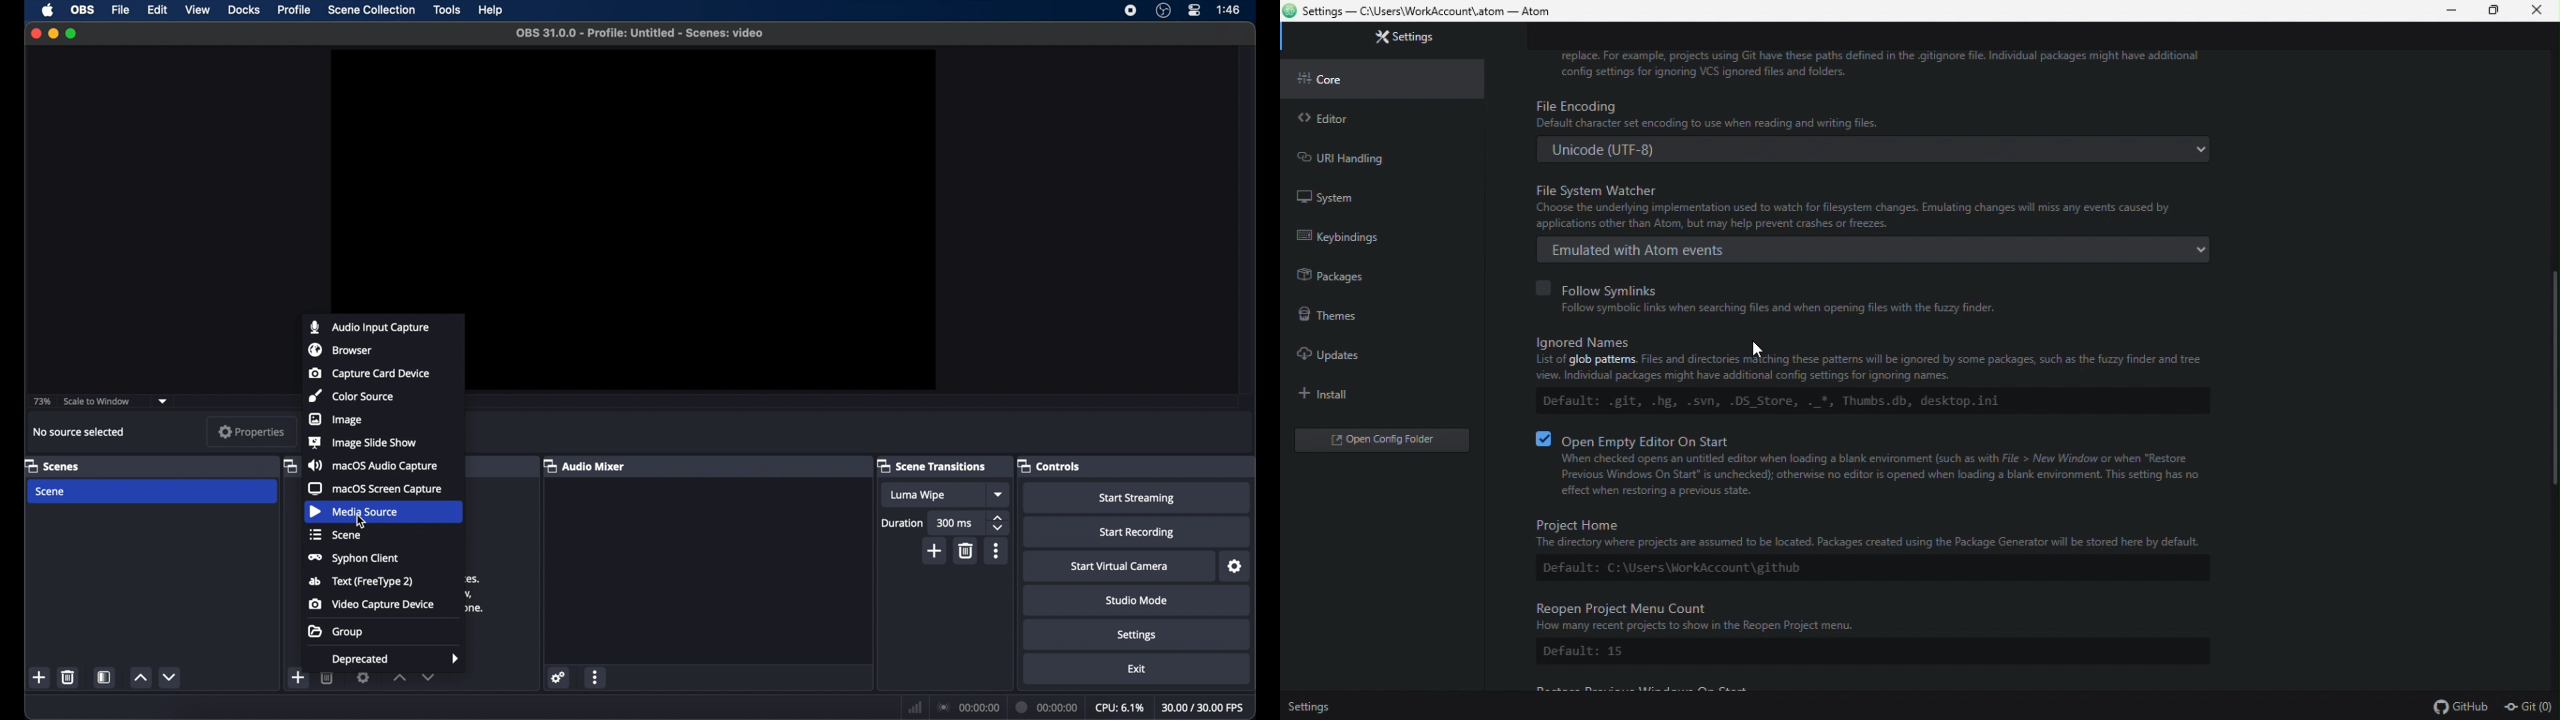  I want to click on fps, so click(1204, 707).